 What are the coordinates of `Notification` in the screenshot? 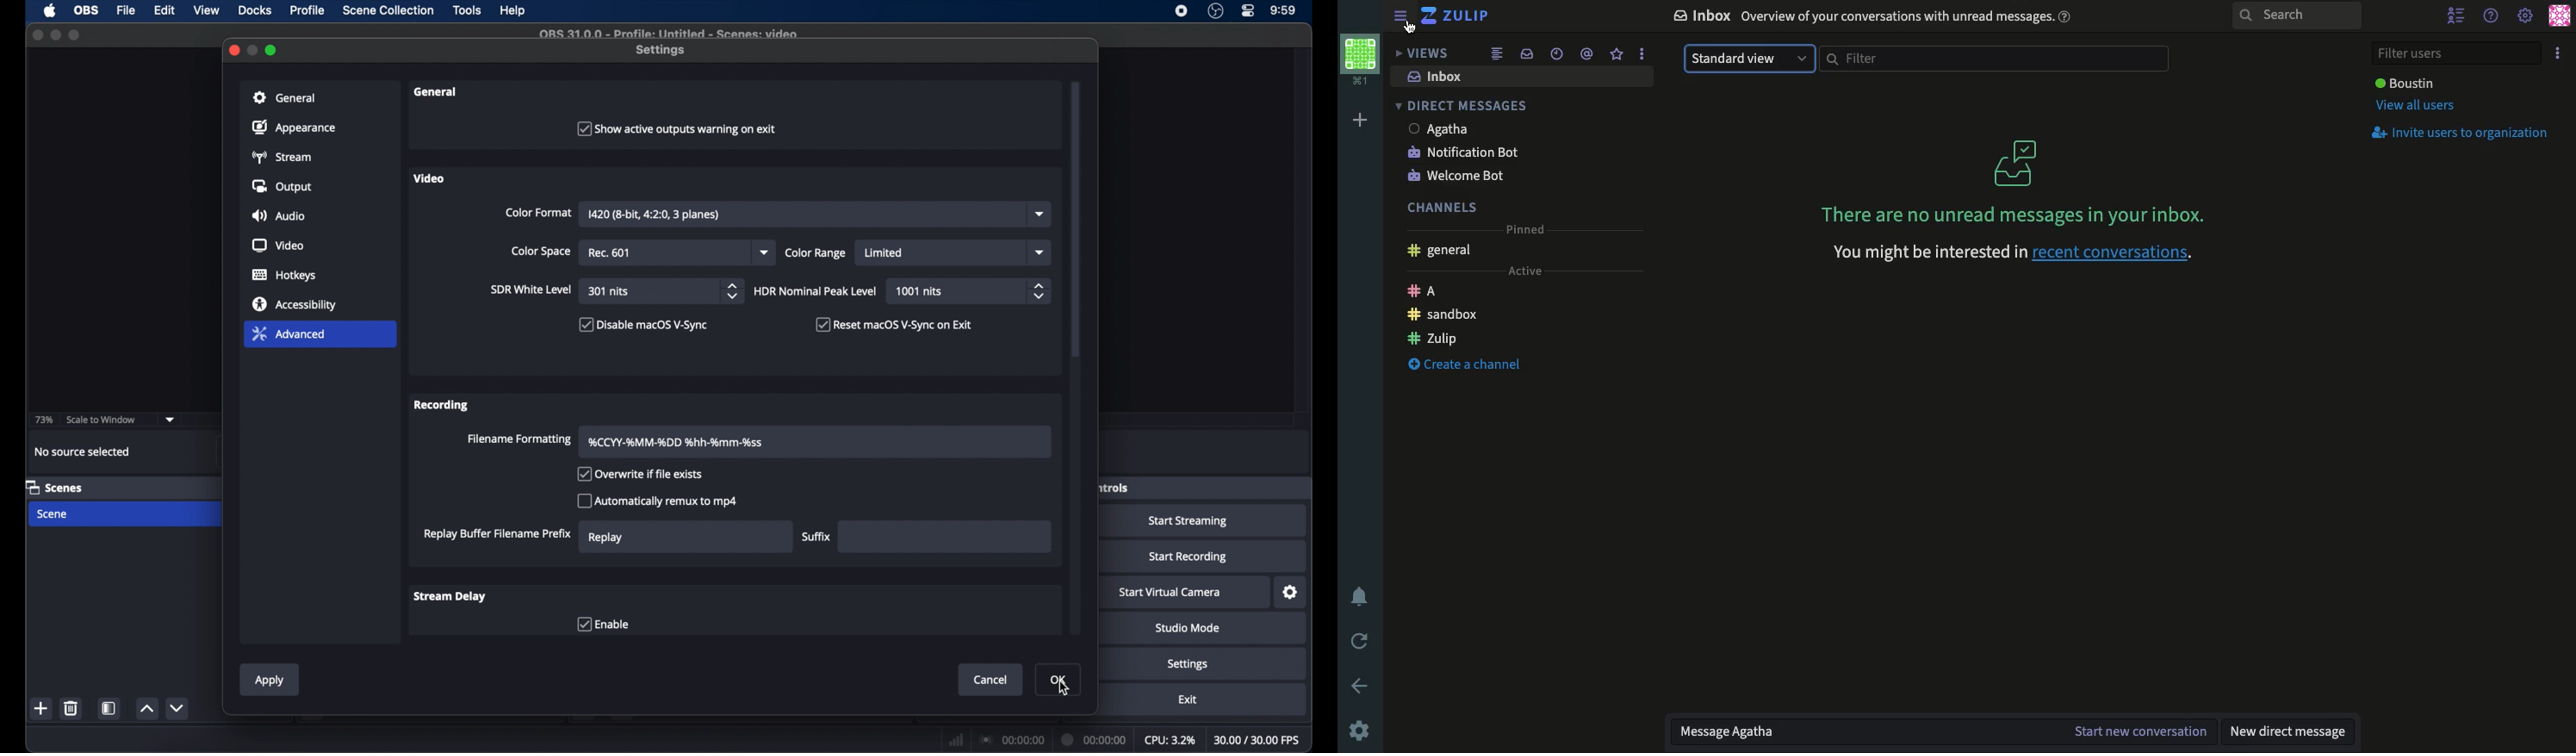 It's located at (1357, 594).